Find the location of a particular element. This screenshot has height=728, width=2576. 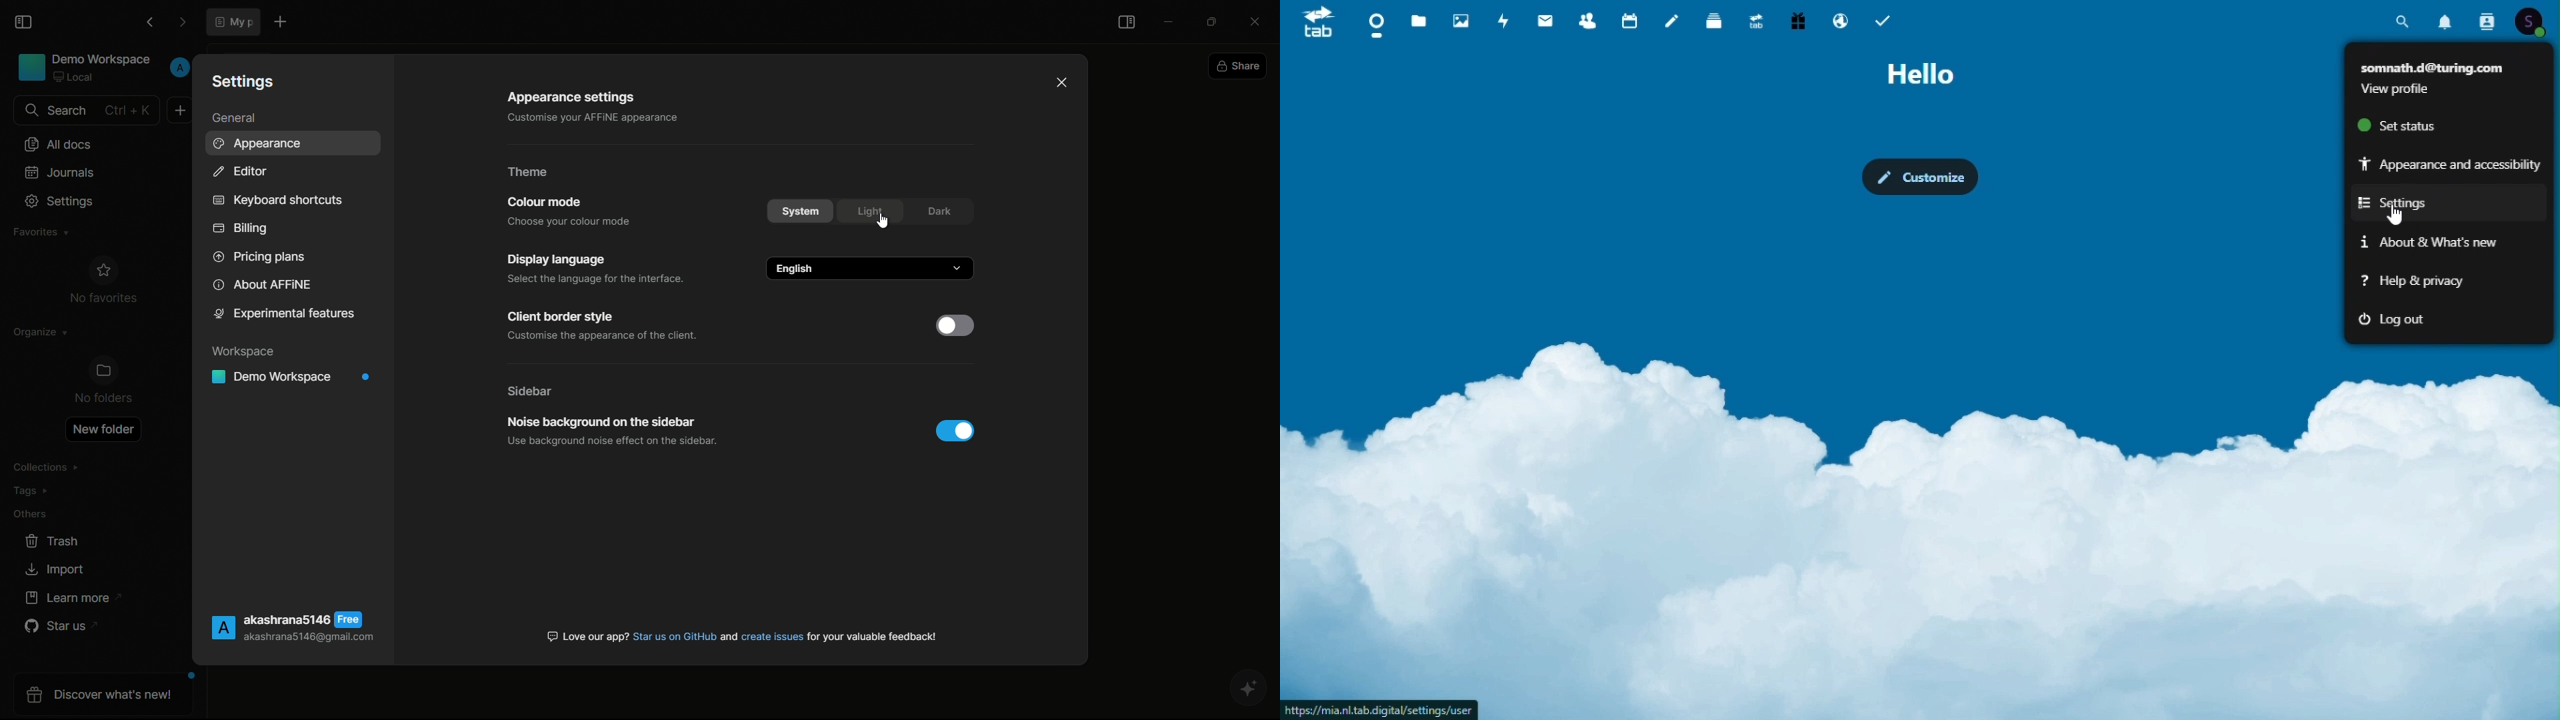

Email and profile is located at coordinates (2446, 73).